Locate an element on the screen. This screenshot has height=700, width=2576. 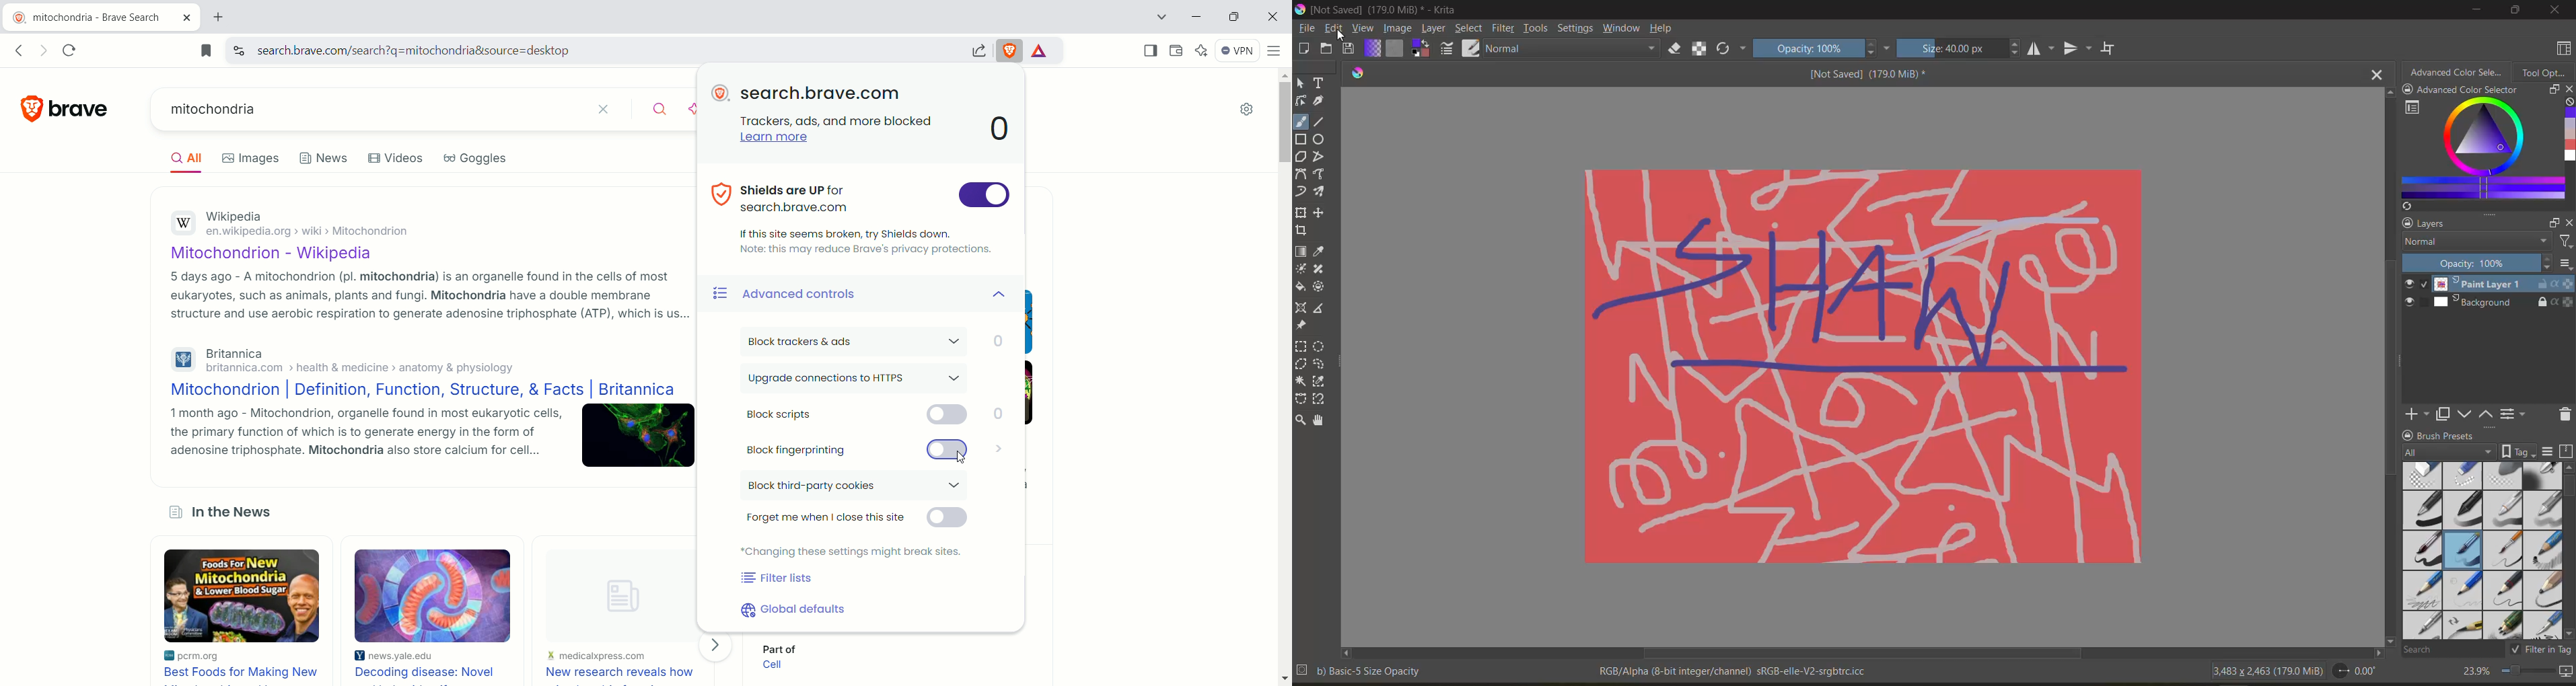
Move a layer is located at coordinates (1321, 212).